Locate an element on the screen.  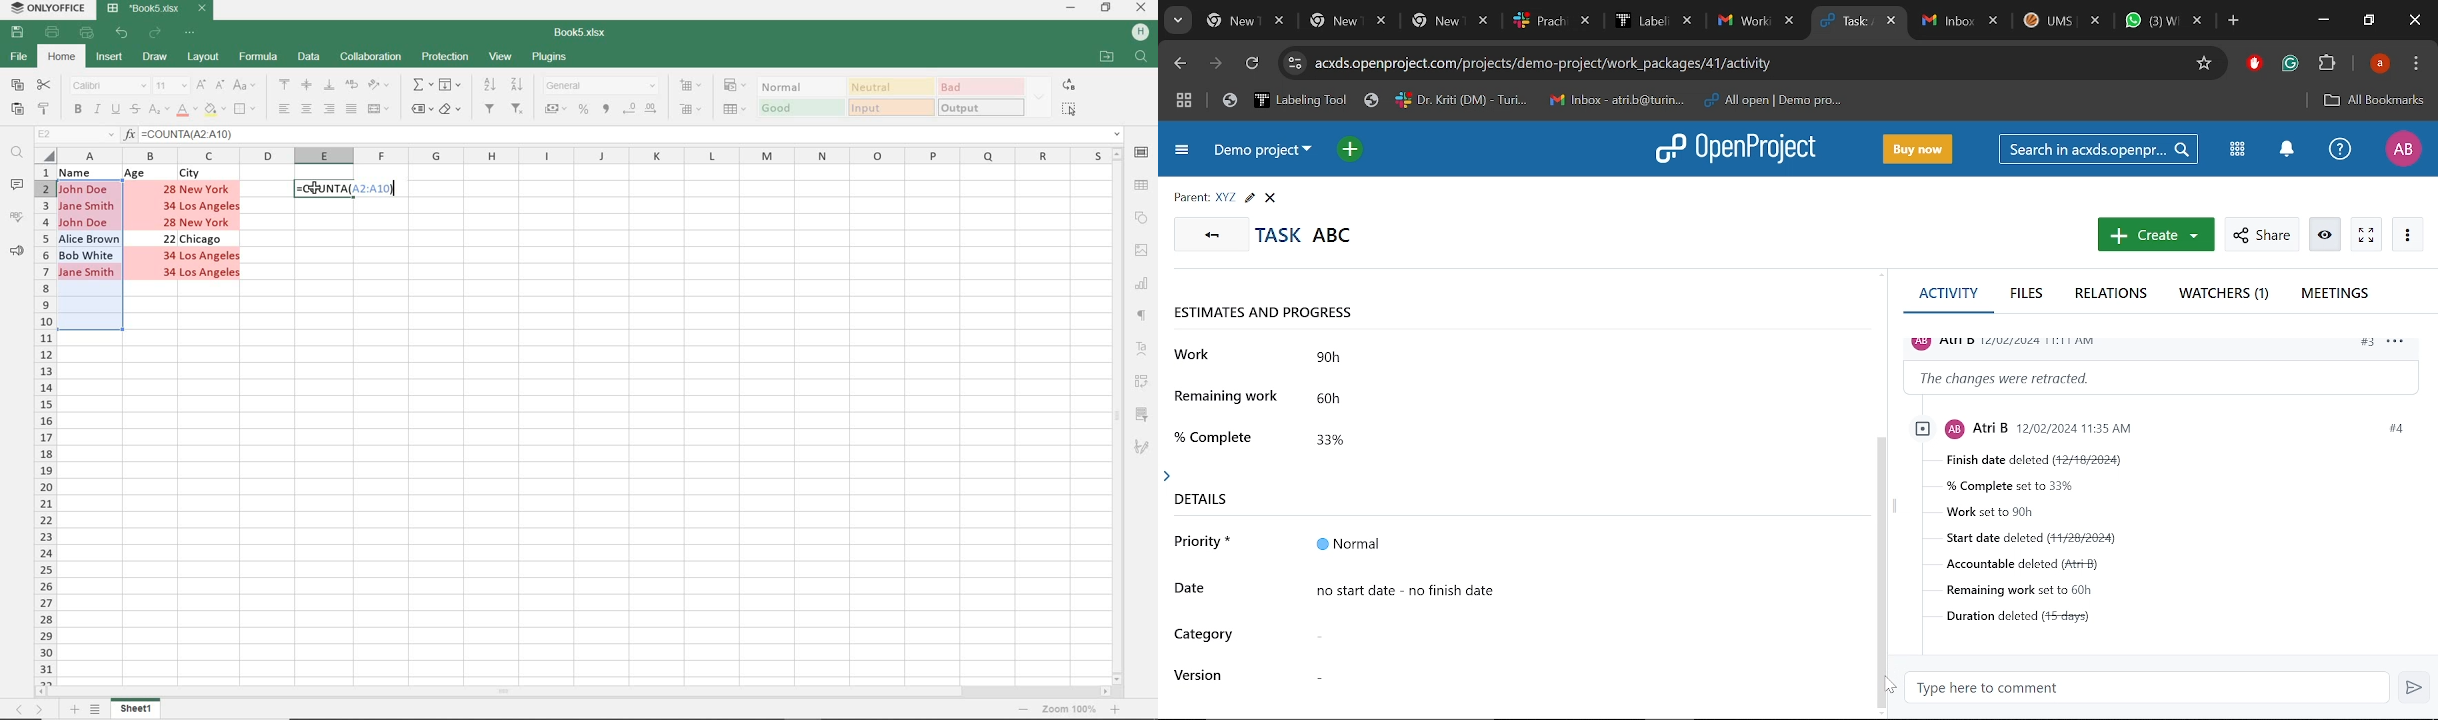
FILL COLOR is located at coordinates (214, 111).